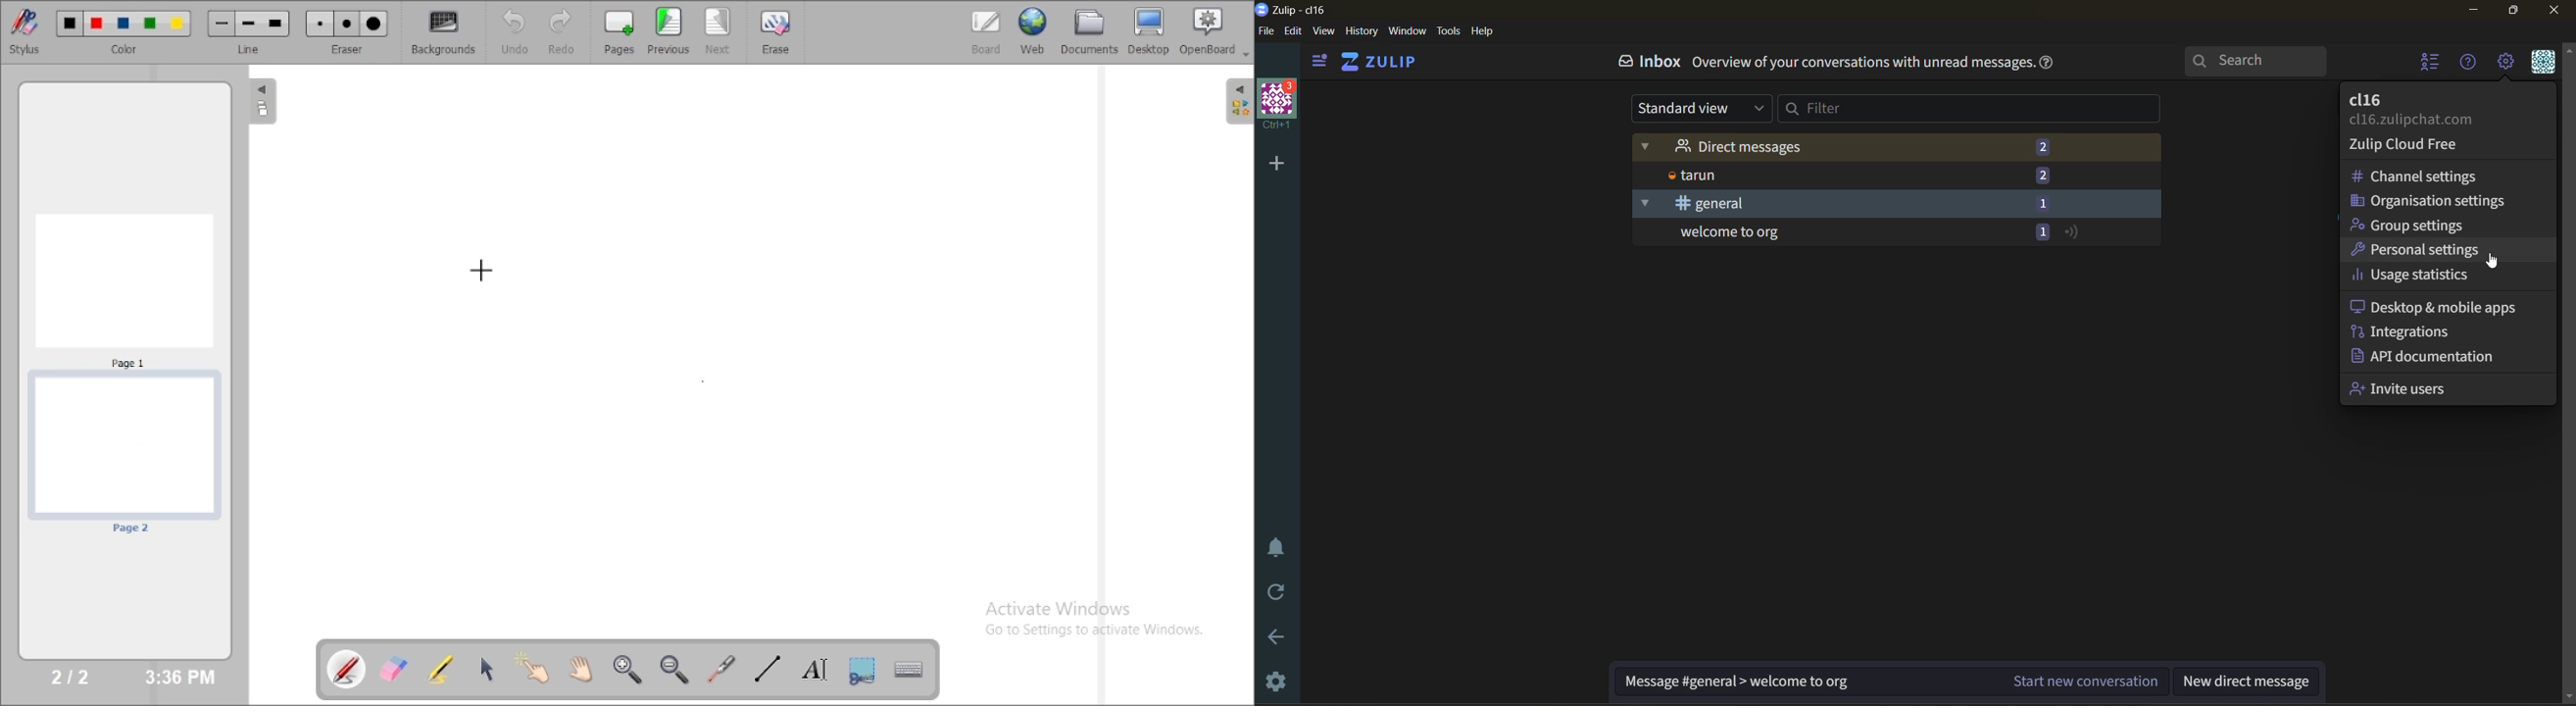  What do you see at coordinates (2448, 278) in the screenshot?
I see `usage statistics` at bounding box center [2448, 278].